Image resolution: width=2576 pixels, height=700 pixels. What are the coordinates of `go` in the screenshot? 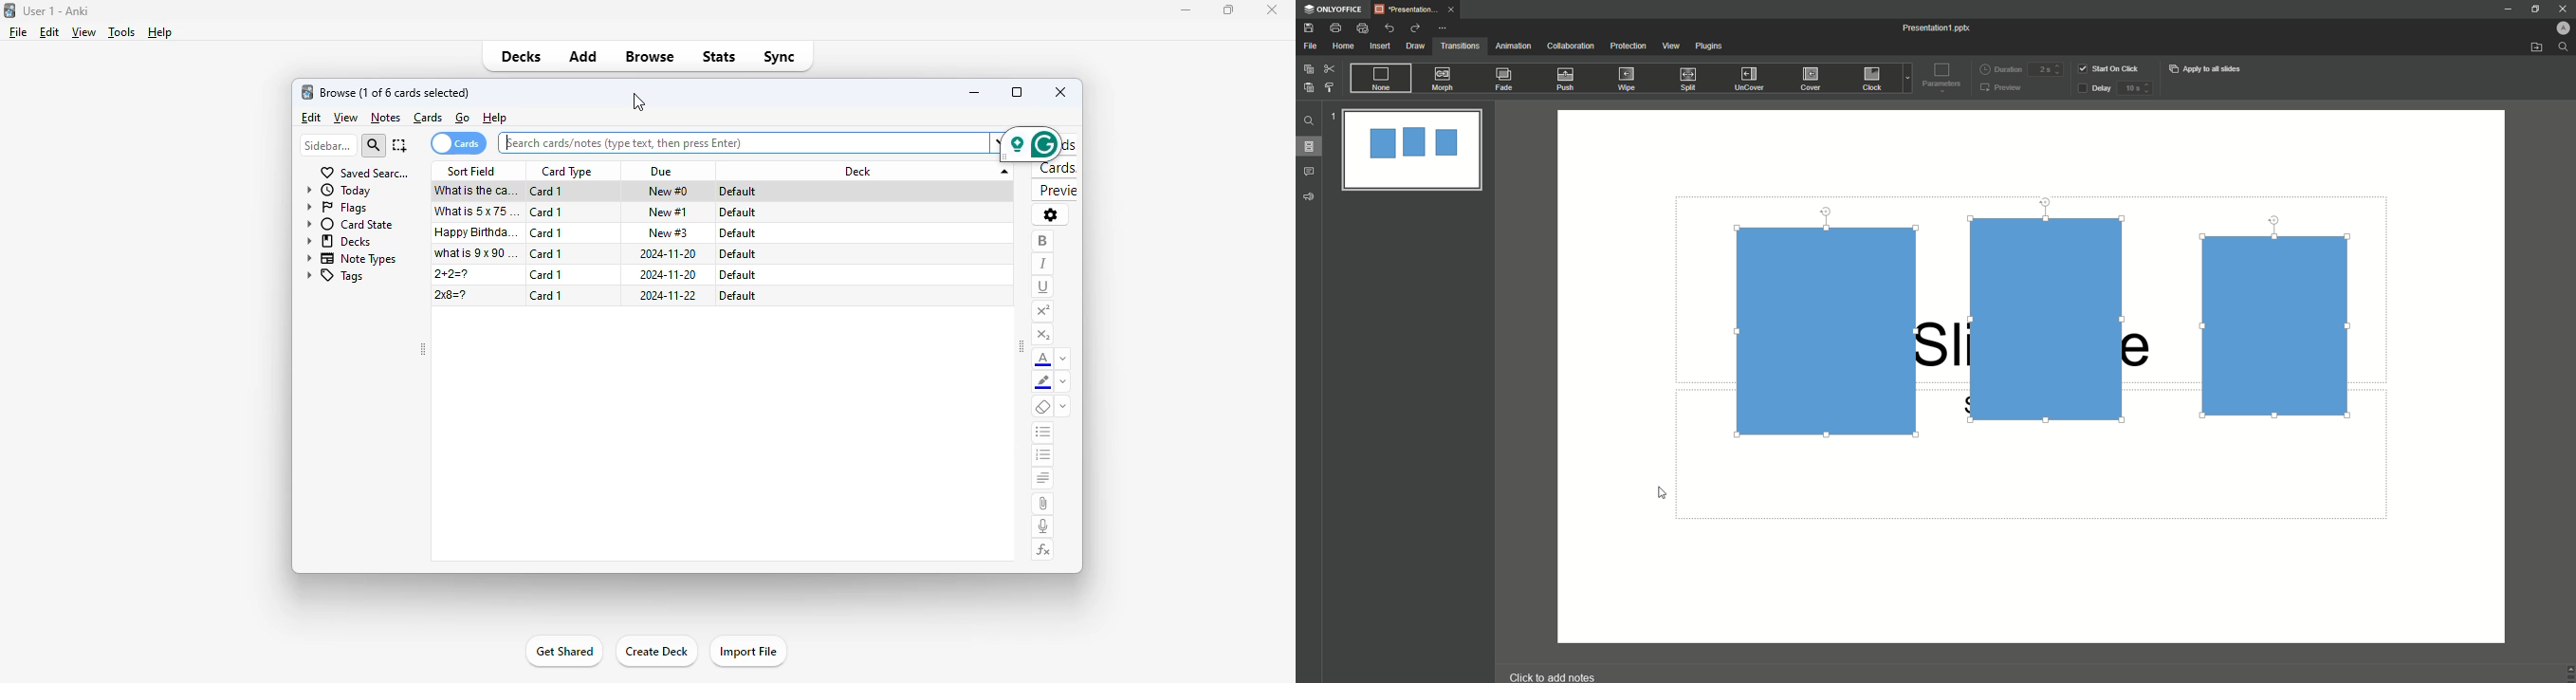 It's located at (464, 118).